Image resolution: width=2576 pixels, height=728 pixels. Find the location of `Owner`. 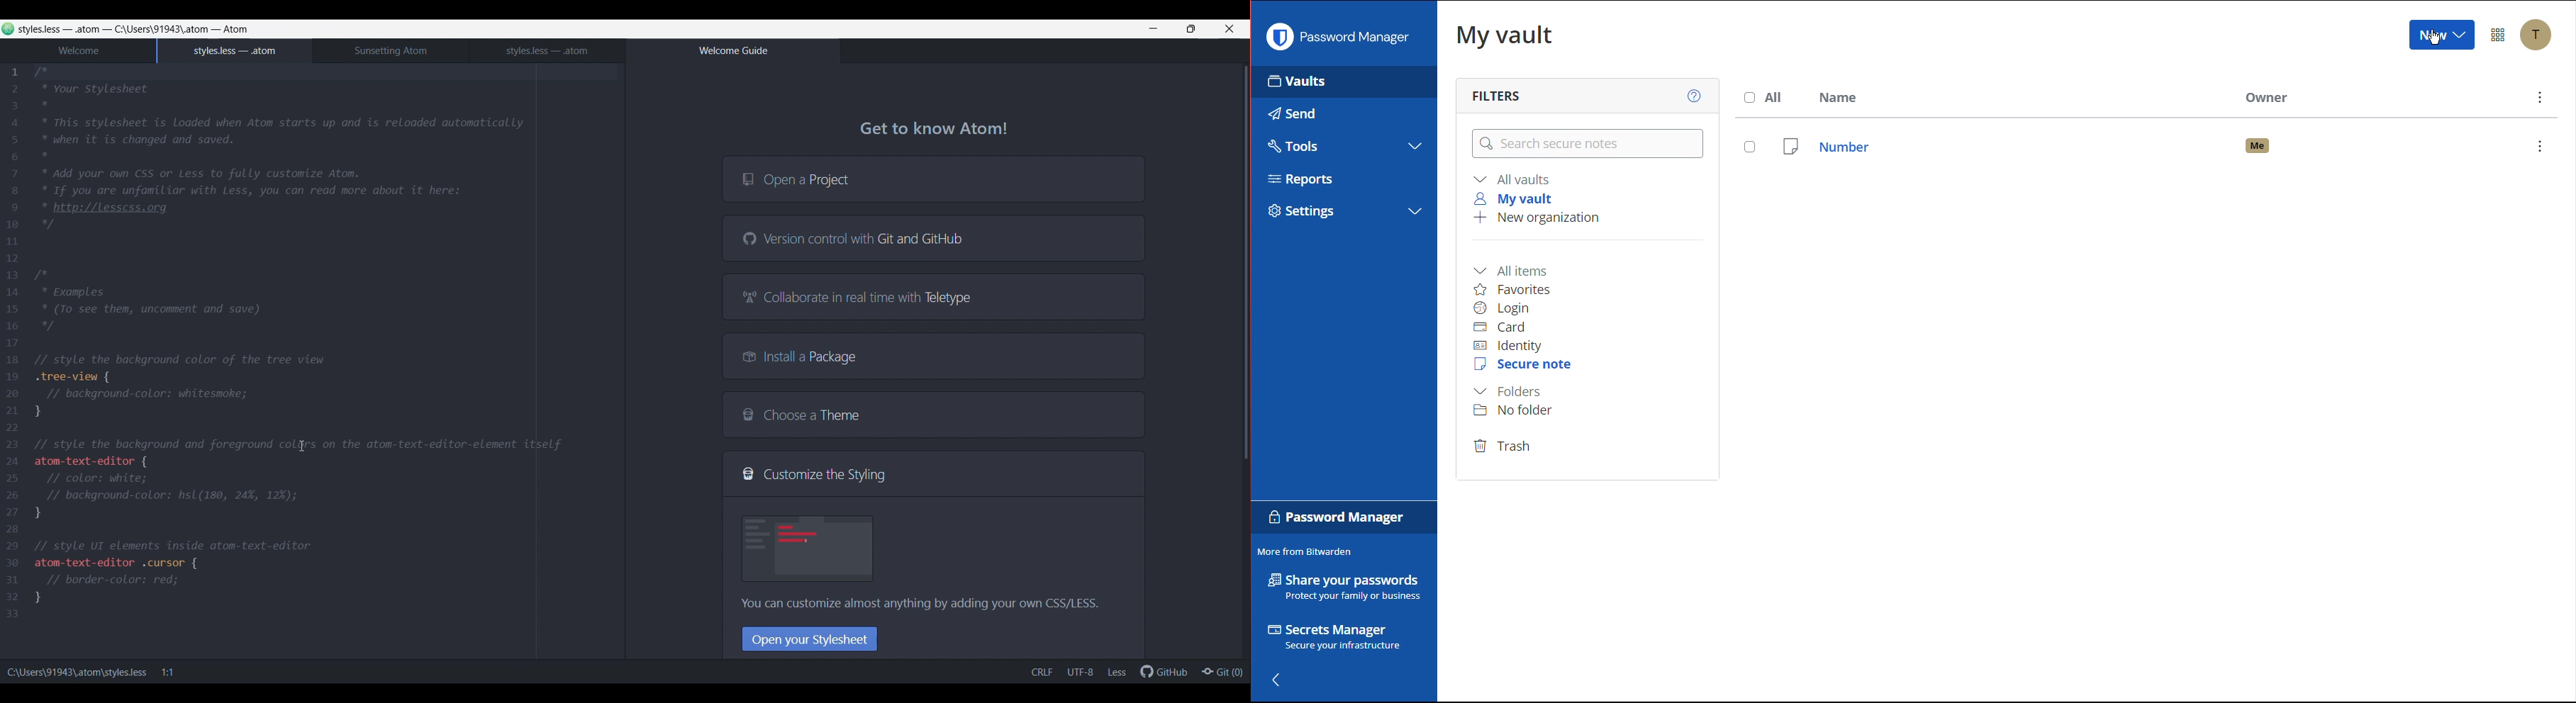

Owner is located at coordinates (2269, 94).